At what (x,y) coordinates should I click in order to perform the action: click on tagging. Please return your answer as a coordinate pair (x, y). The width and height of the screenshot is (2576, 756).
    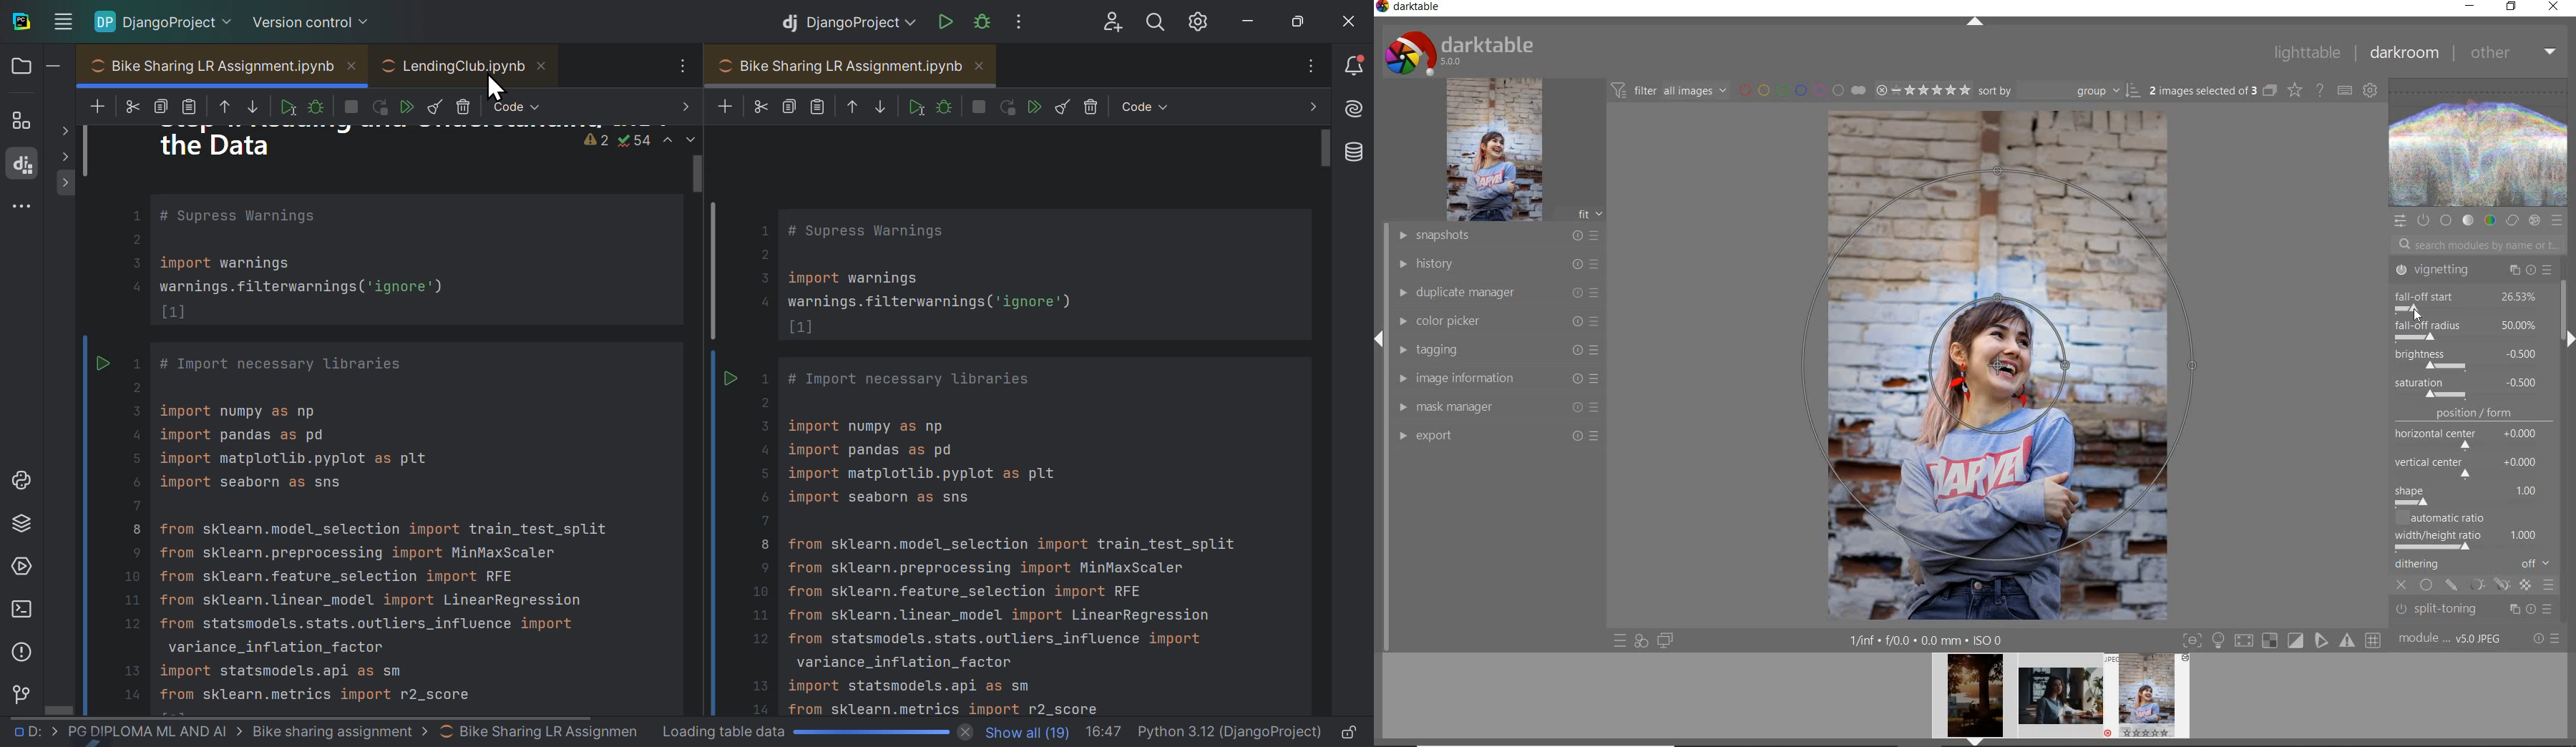
    Looking at the image, I should click on (1494, 348).